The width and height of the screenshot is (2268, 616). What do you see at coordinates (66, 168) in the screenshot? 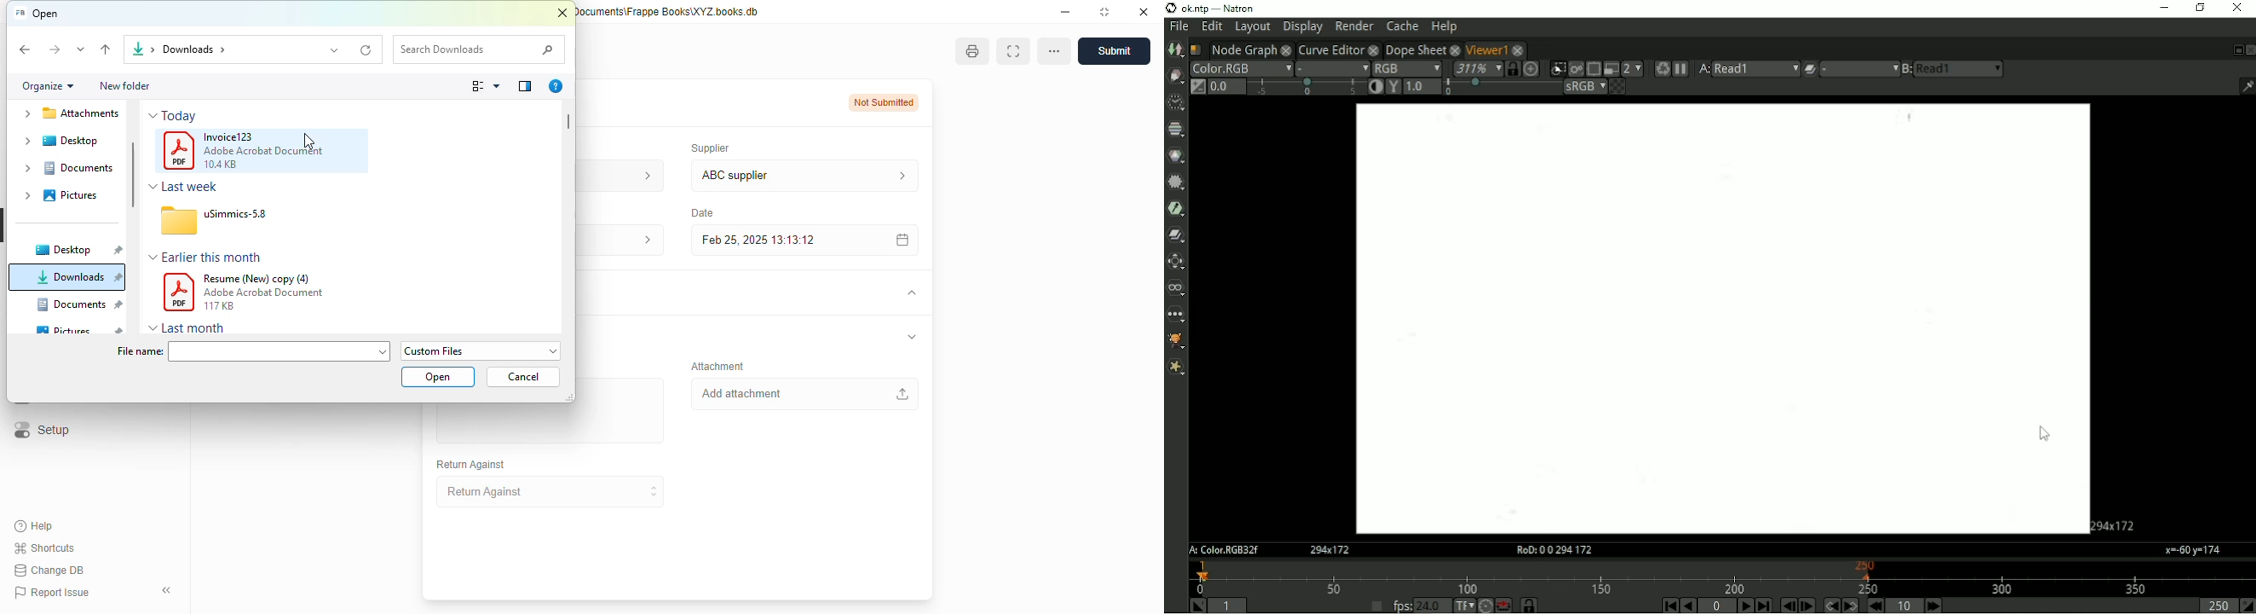
I see `documents` at bounding box center [66, 168].